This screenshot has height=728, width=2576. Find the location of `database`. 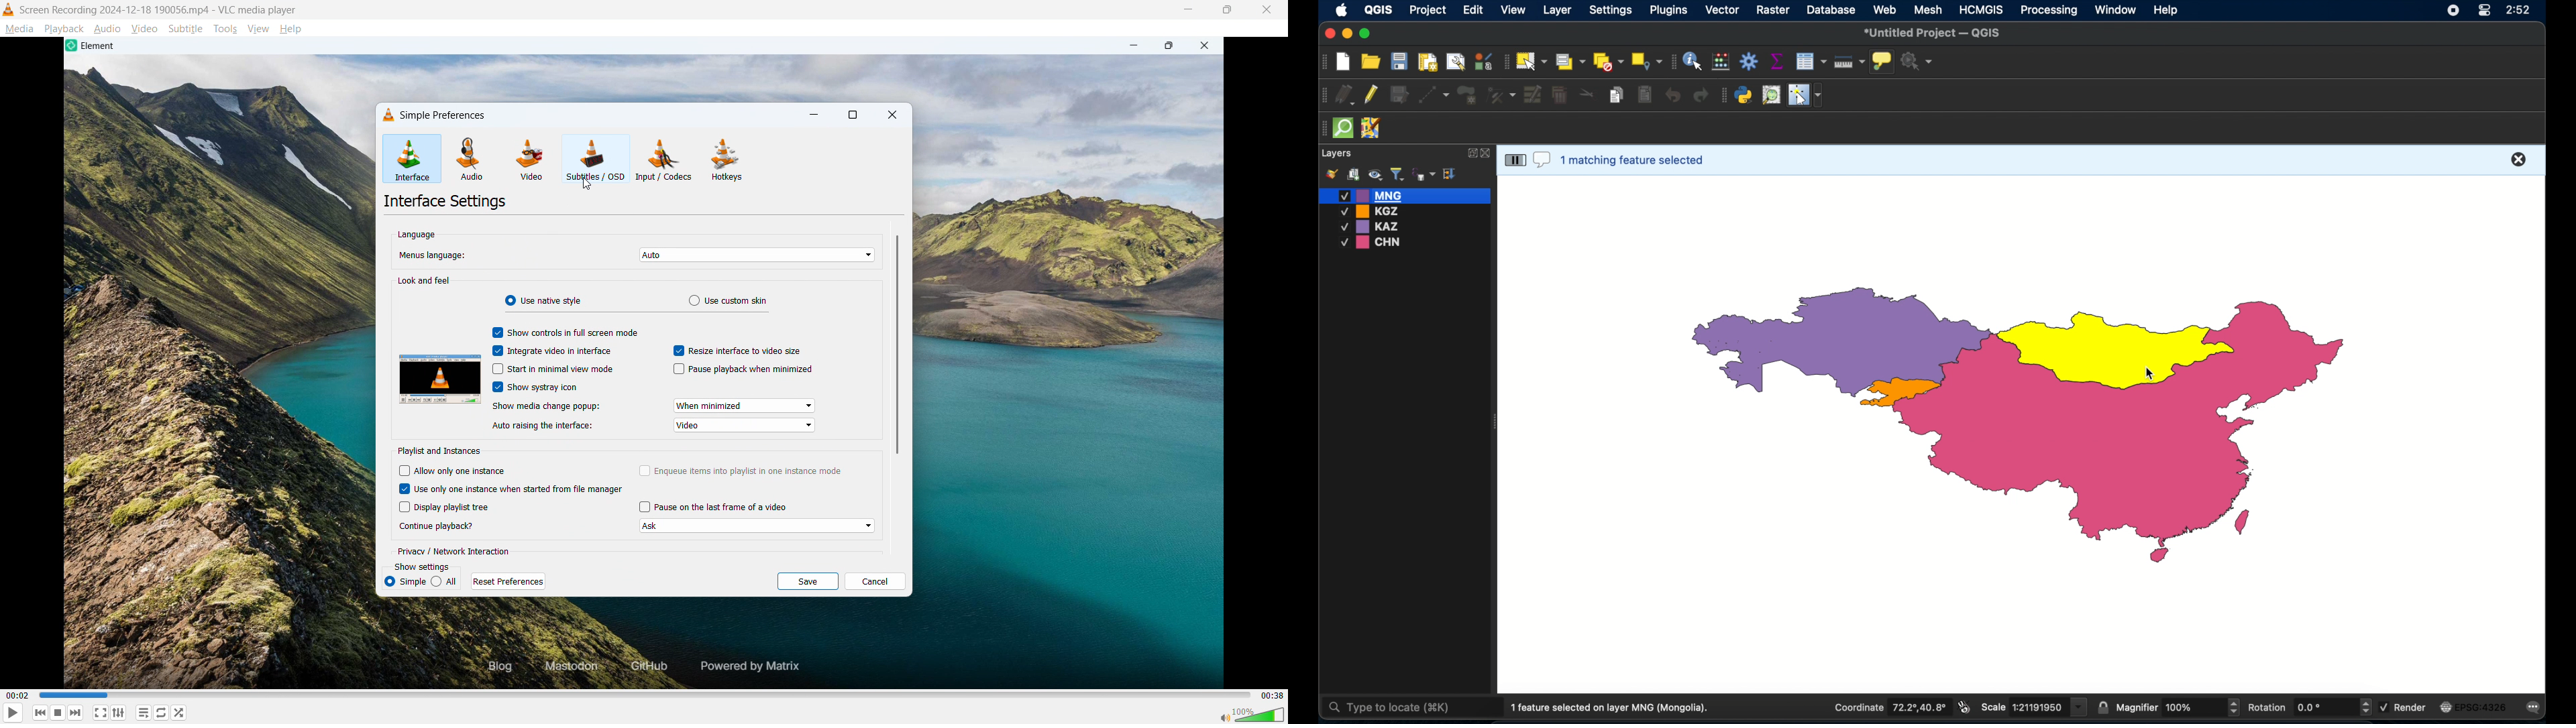

database is located at coordinates (1831, 9).